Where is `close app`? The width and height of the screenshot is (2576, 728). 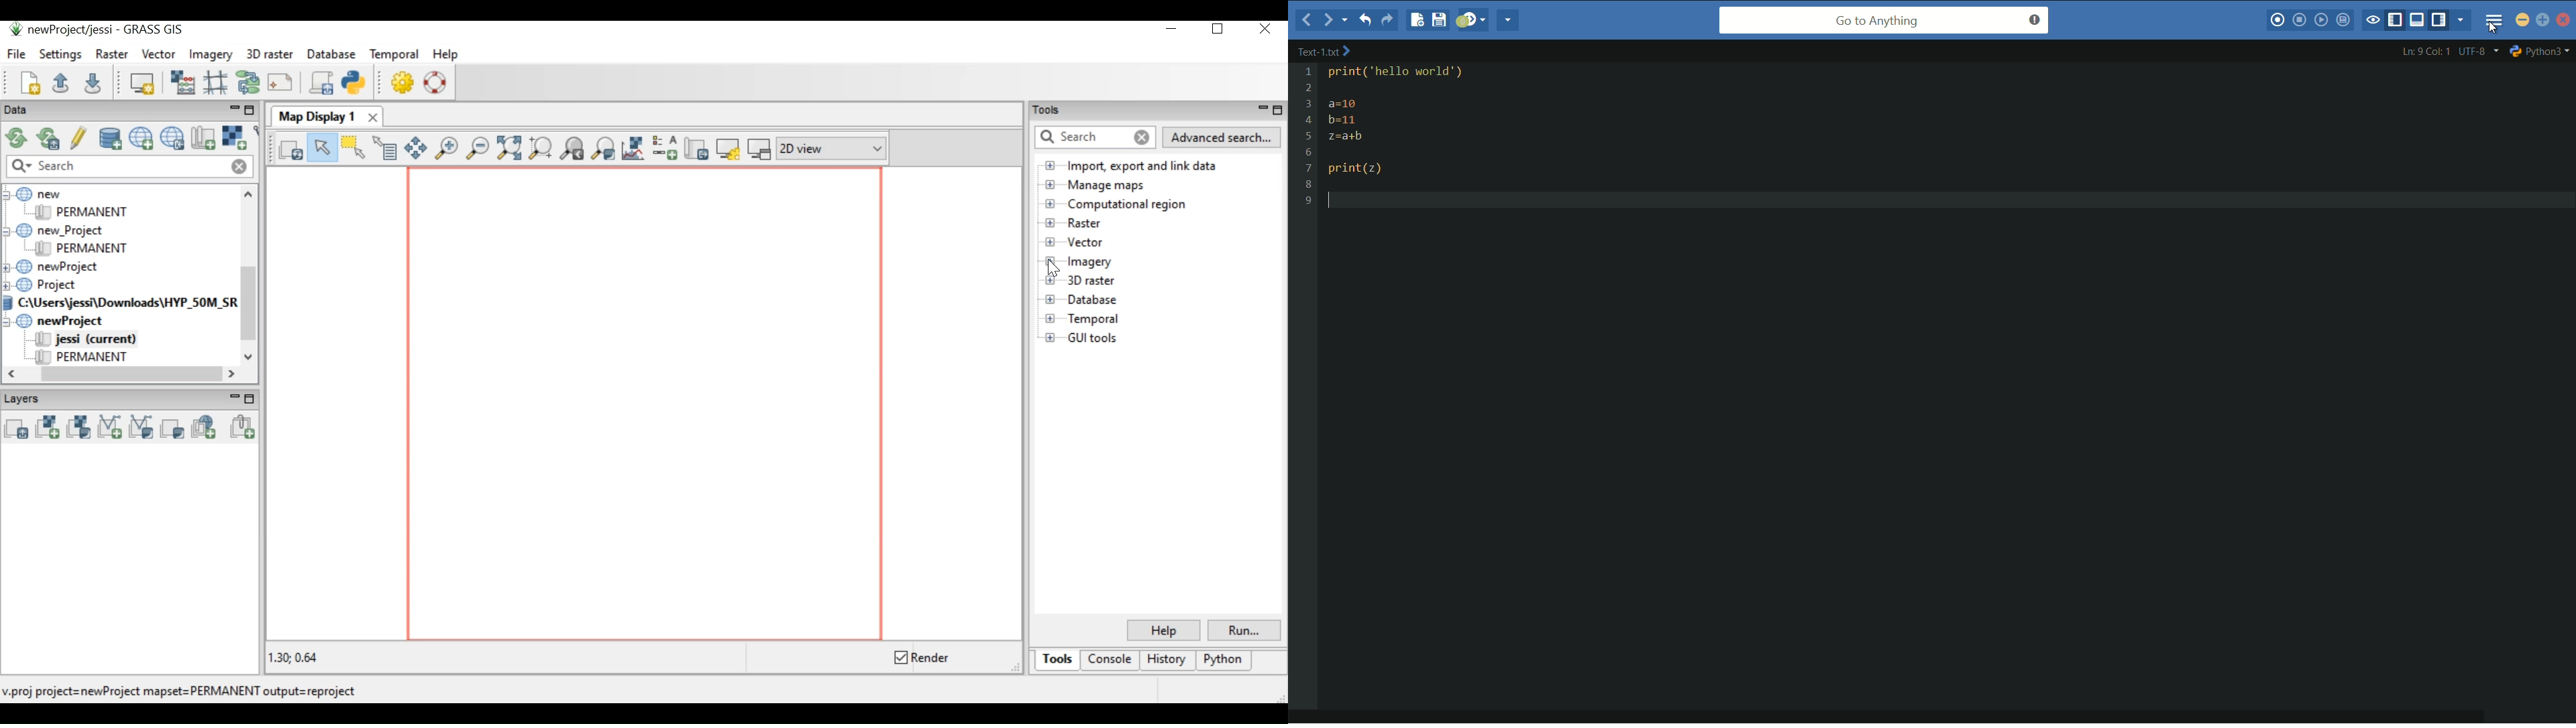 close app is located at coordinates (2563, 19).